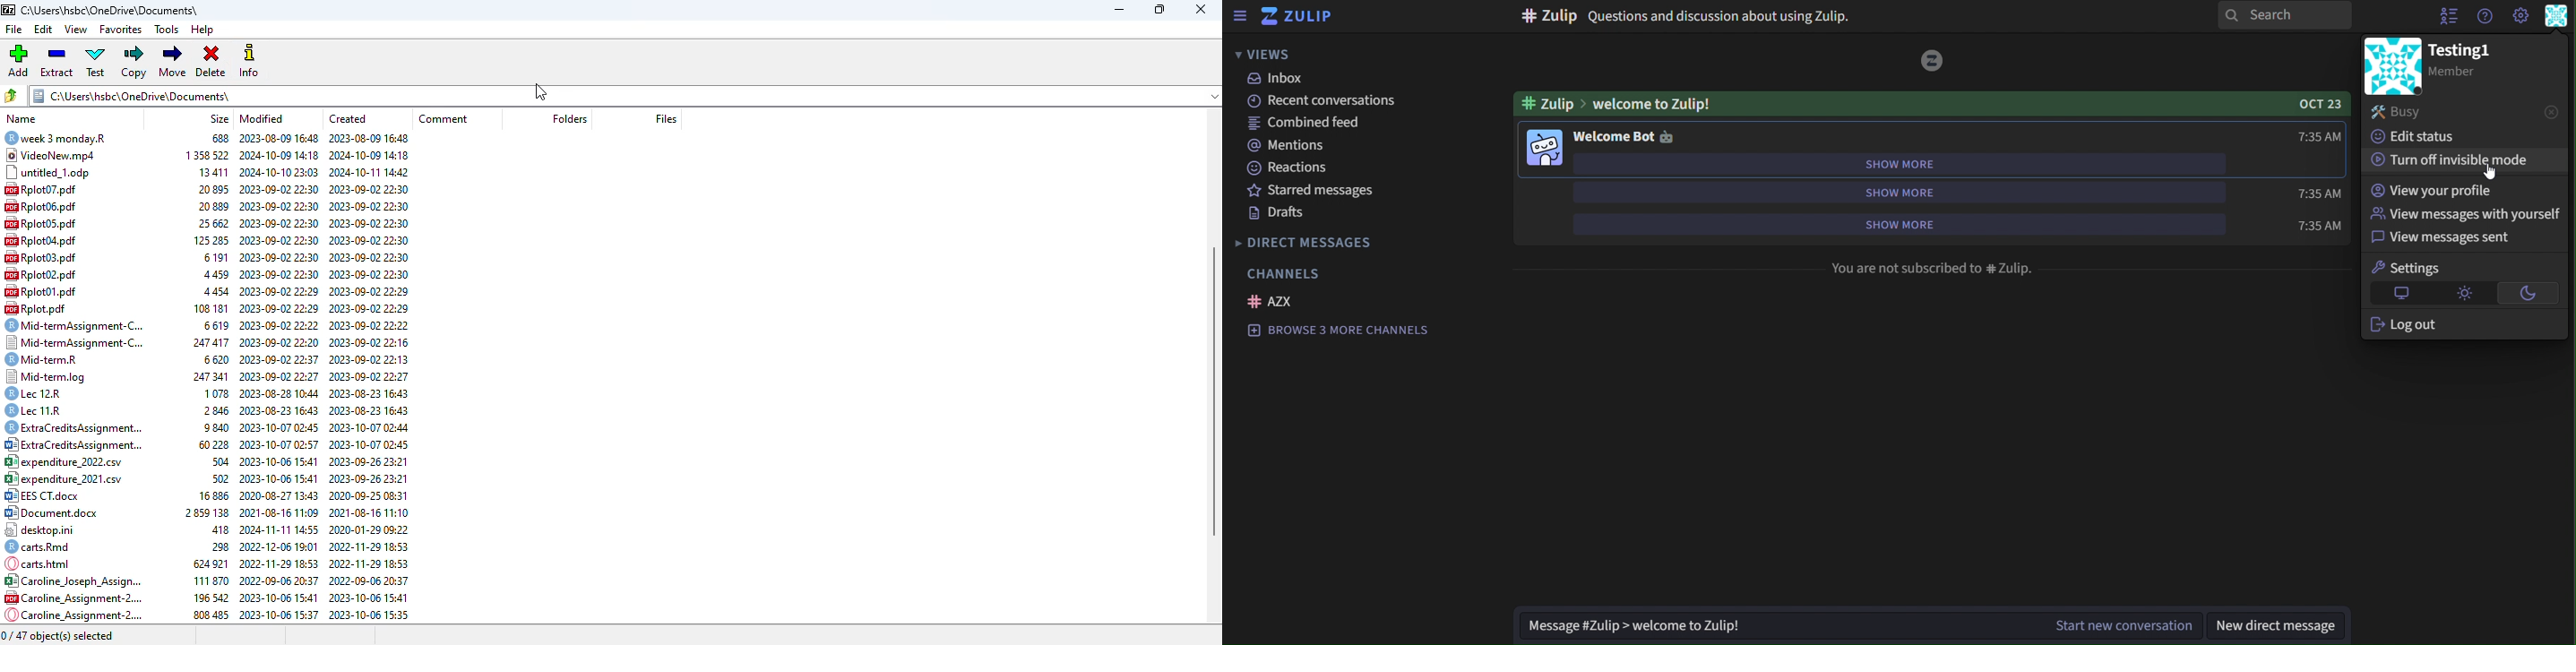 Image resolution: width=2576 pixels, height=672 pixels. What do you see at coordinates (280, 157) in the screenshot?
I see `2024-10-09 14:18` at bounding box center [280, 157].